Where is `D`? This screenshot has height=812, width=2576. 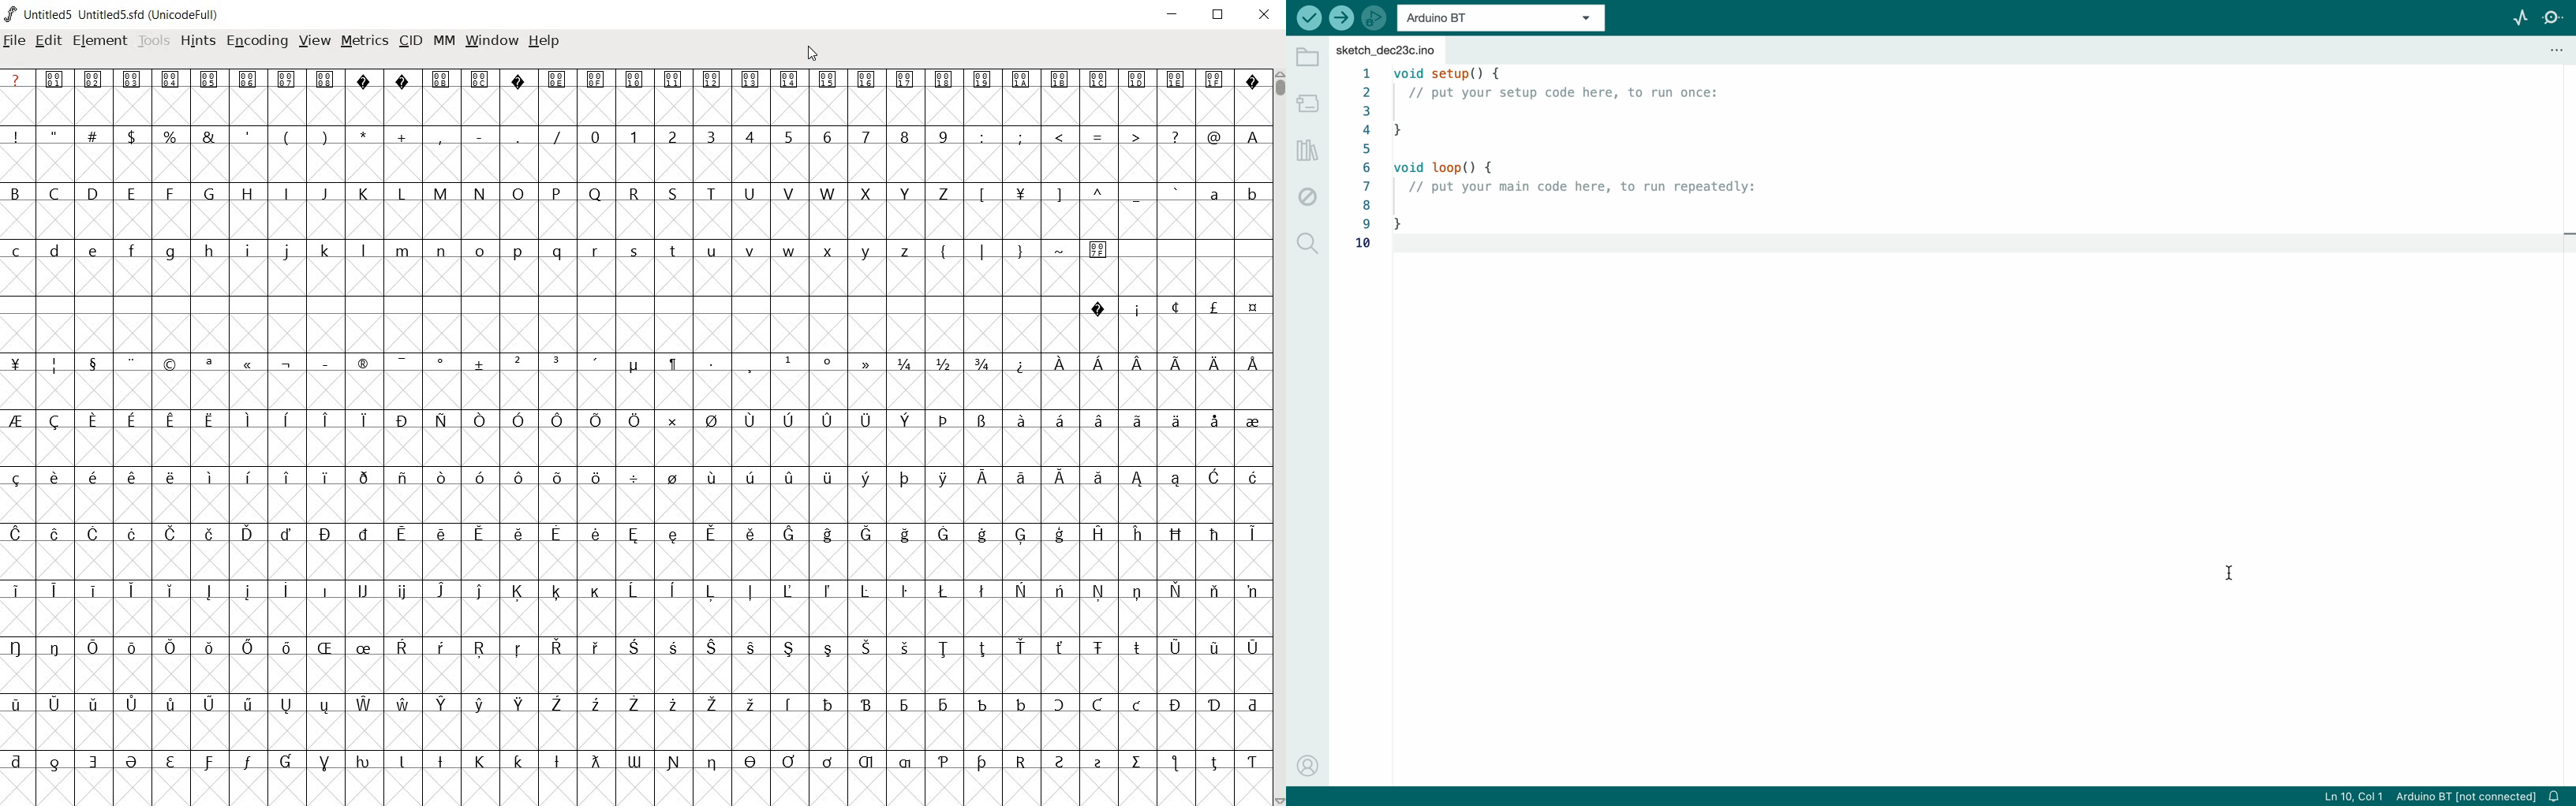 D is located at coordinates (92, 192).